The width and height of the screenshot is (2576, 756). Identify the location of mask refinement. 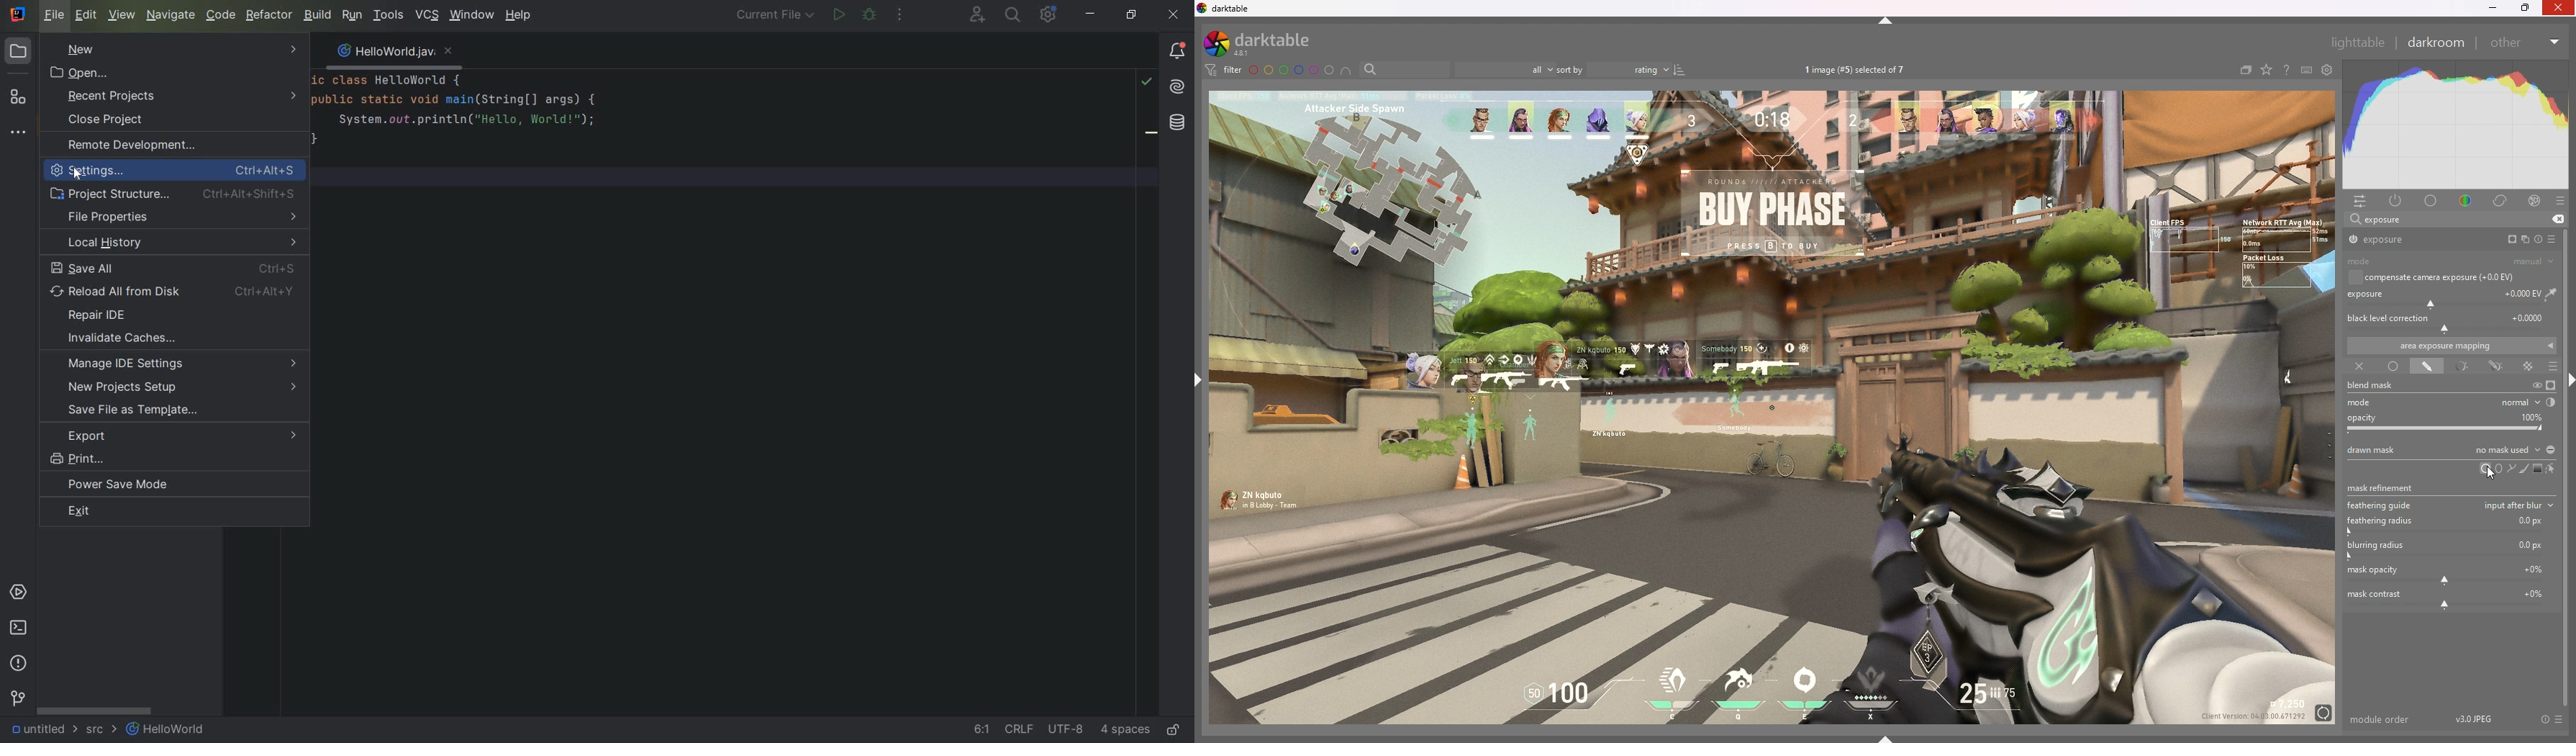
(2383, 486).